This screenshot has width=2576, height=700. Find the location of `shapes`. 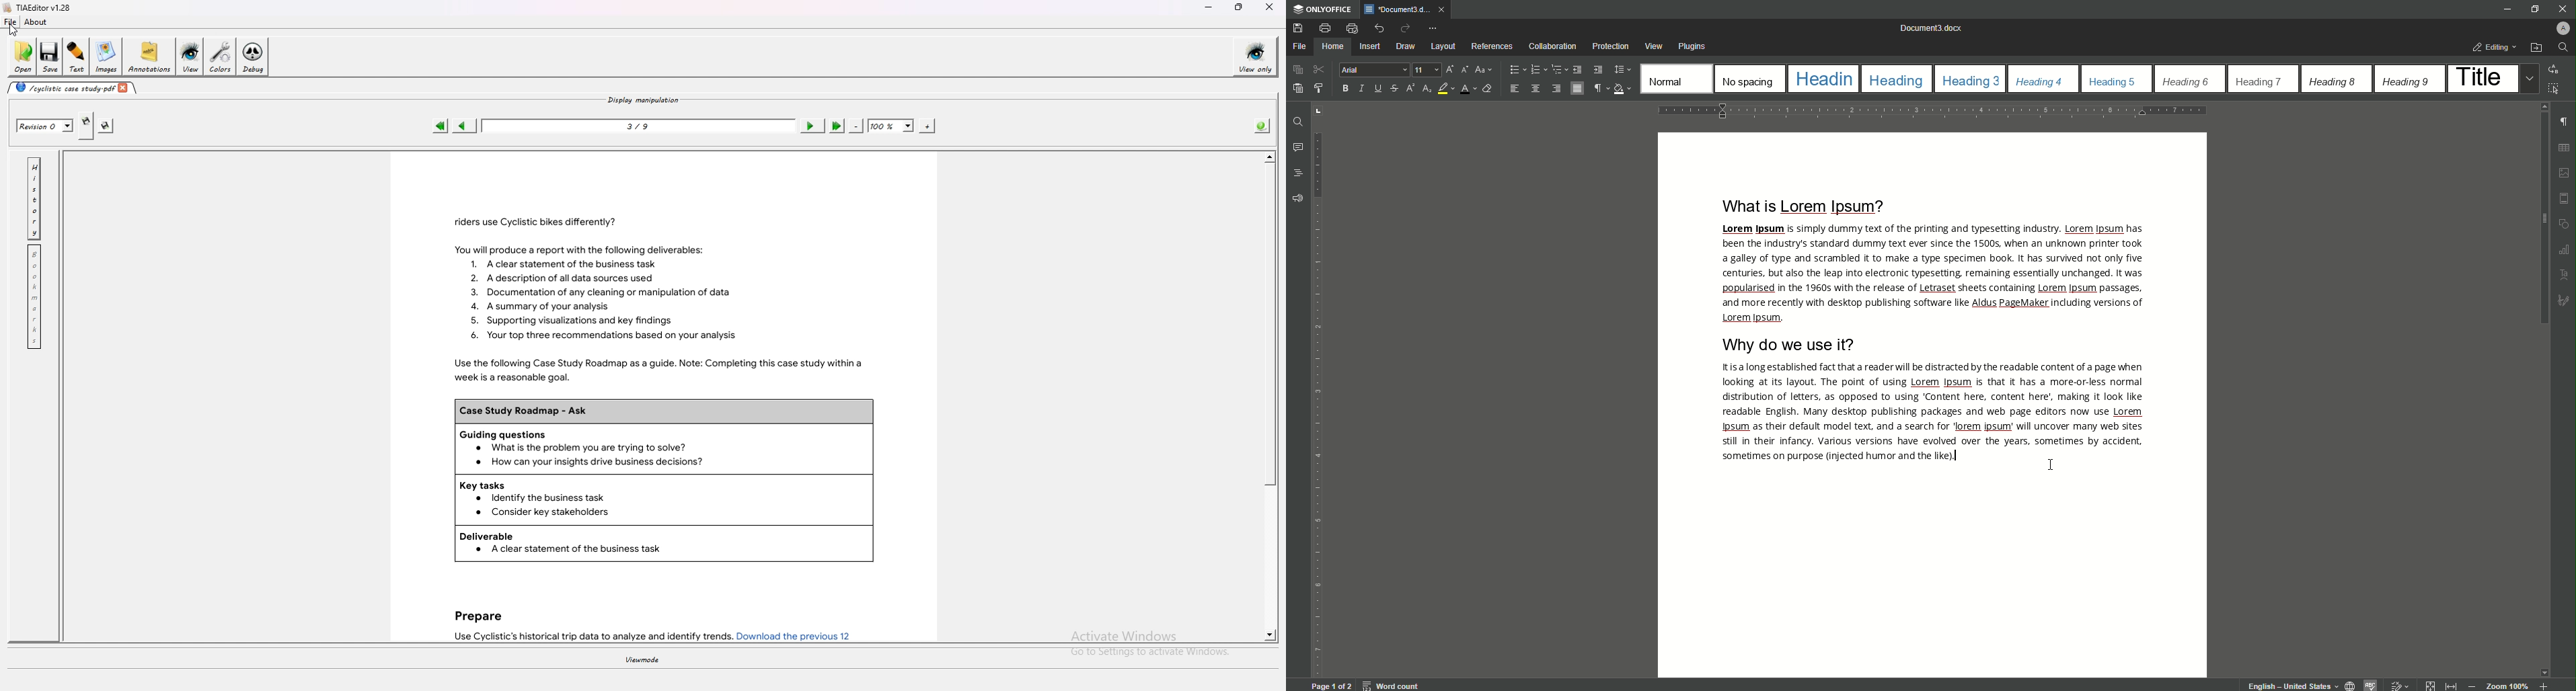

shapes is located at coordinates (2565, 222).